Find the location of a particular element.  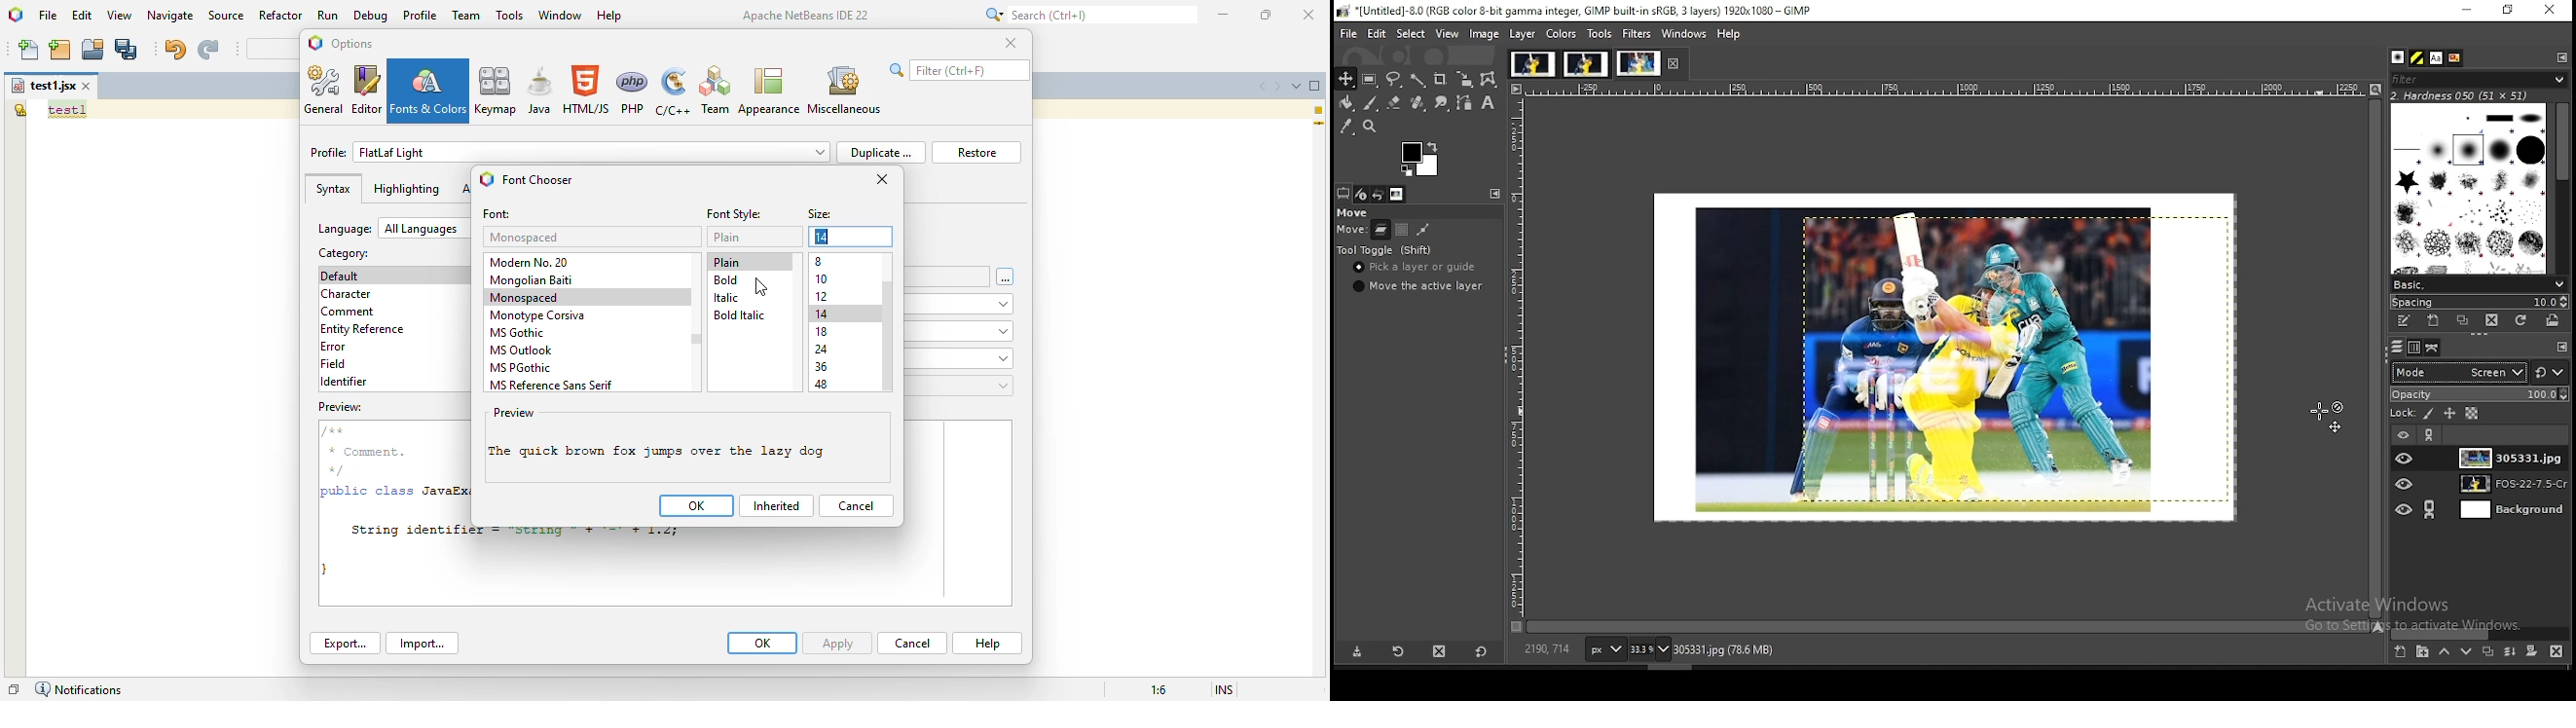

layer visibility on/off is located at coordinates (2405, 511).